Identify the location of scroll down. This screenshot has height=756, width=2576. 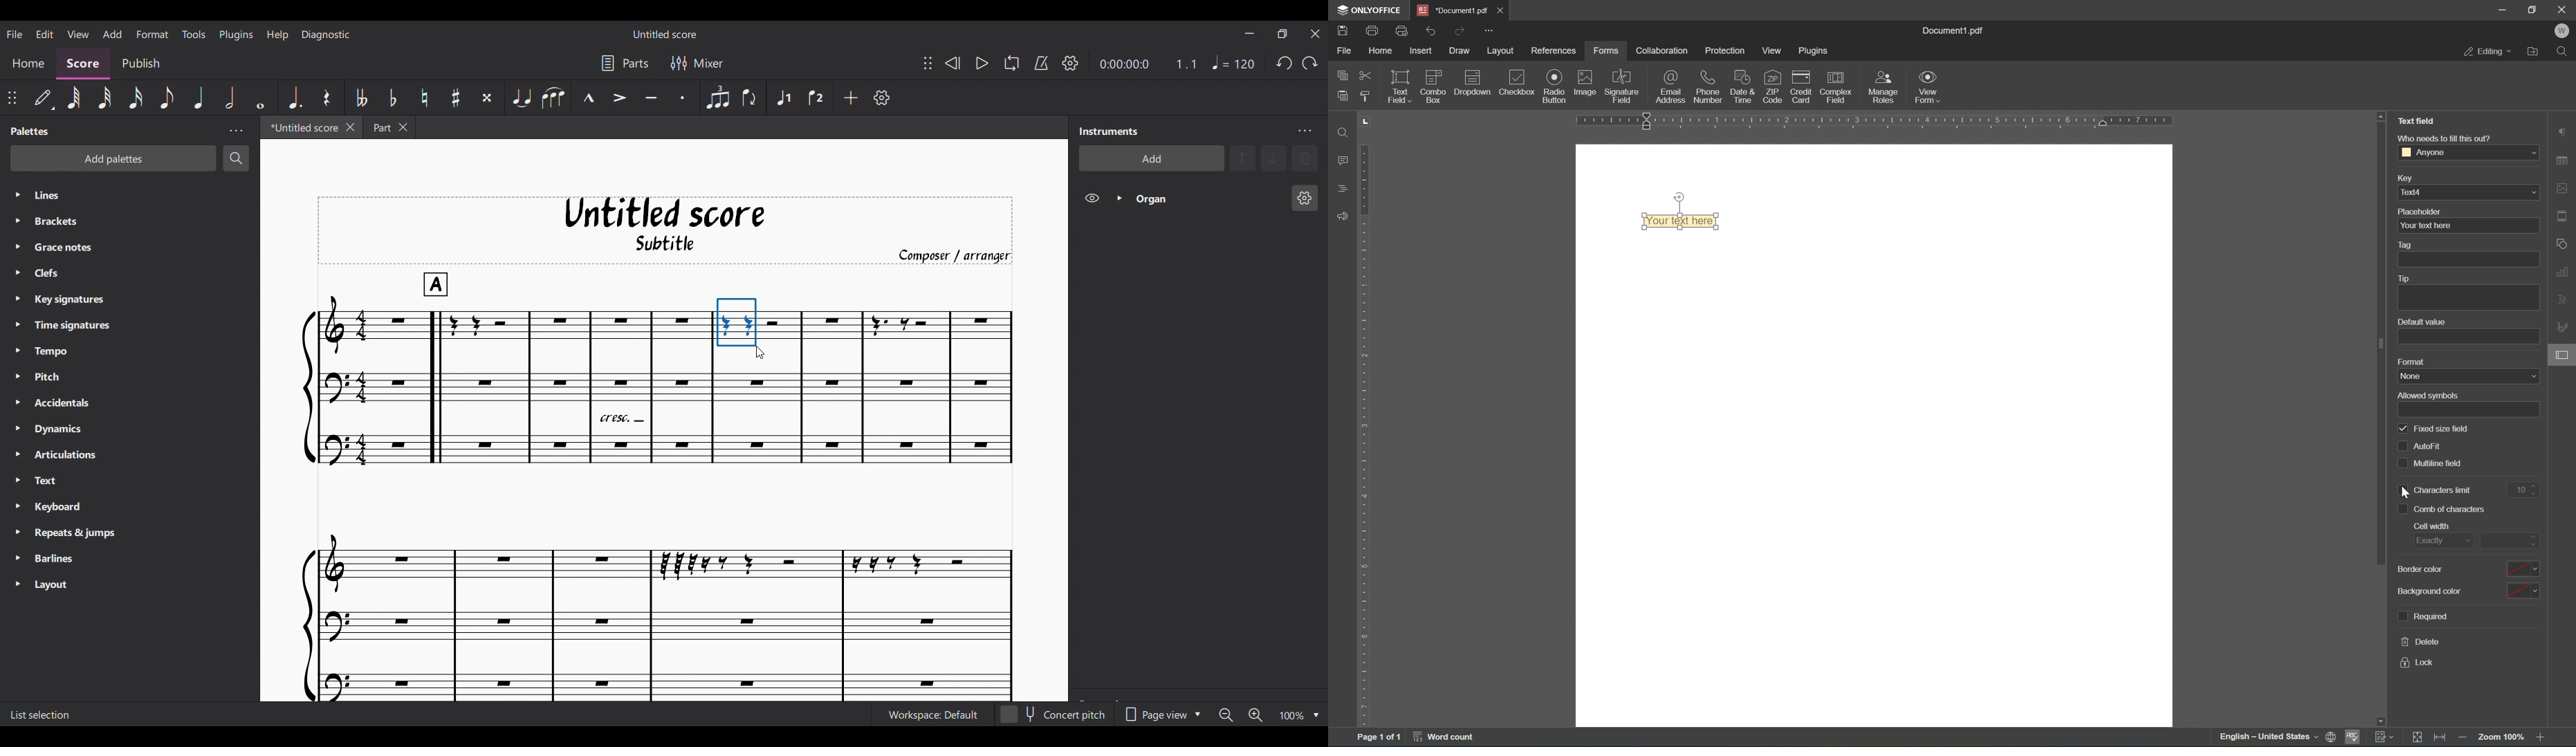
(2544, 719).